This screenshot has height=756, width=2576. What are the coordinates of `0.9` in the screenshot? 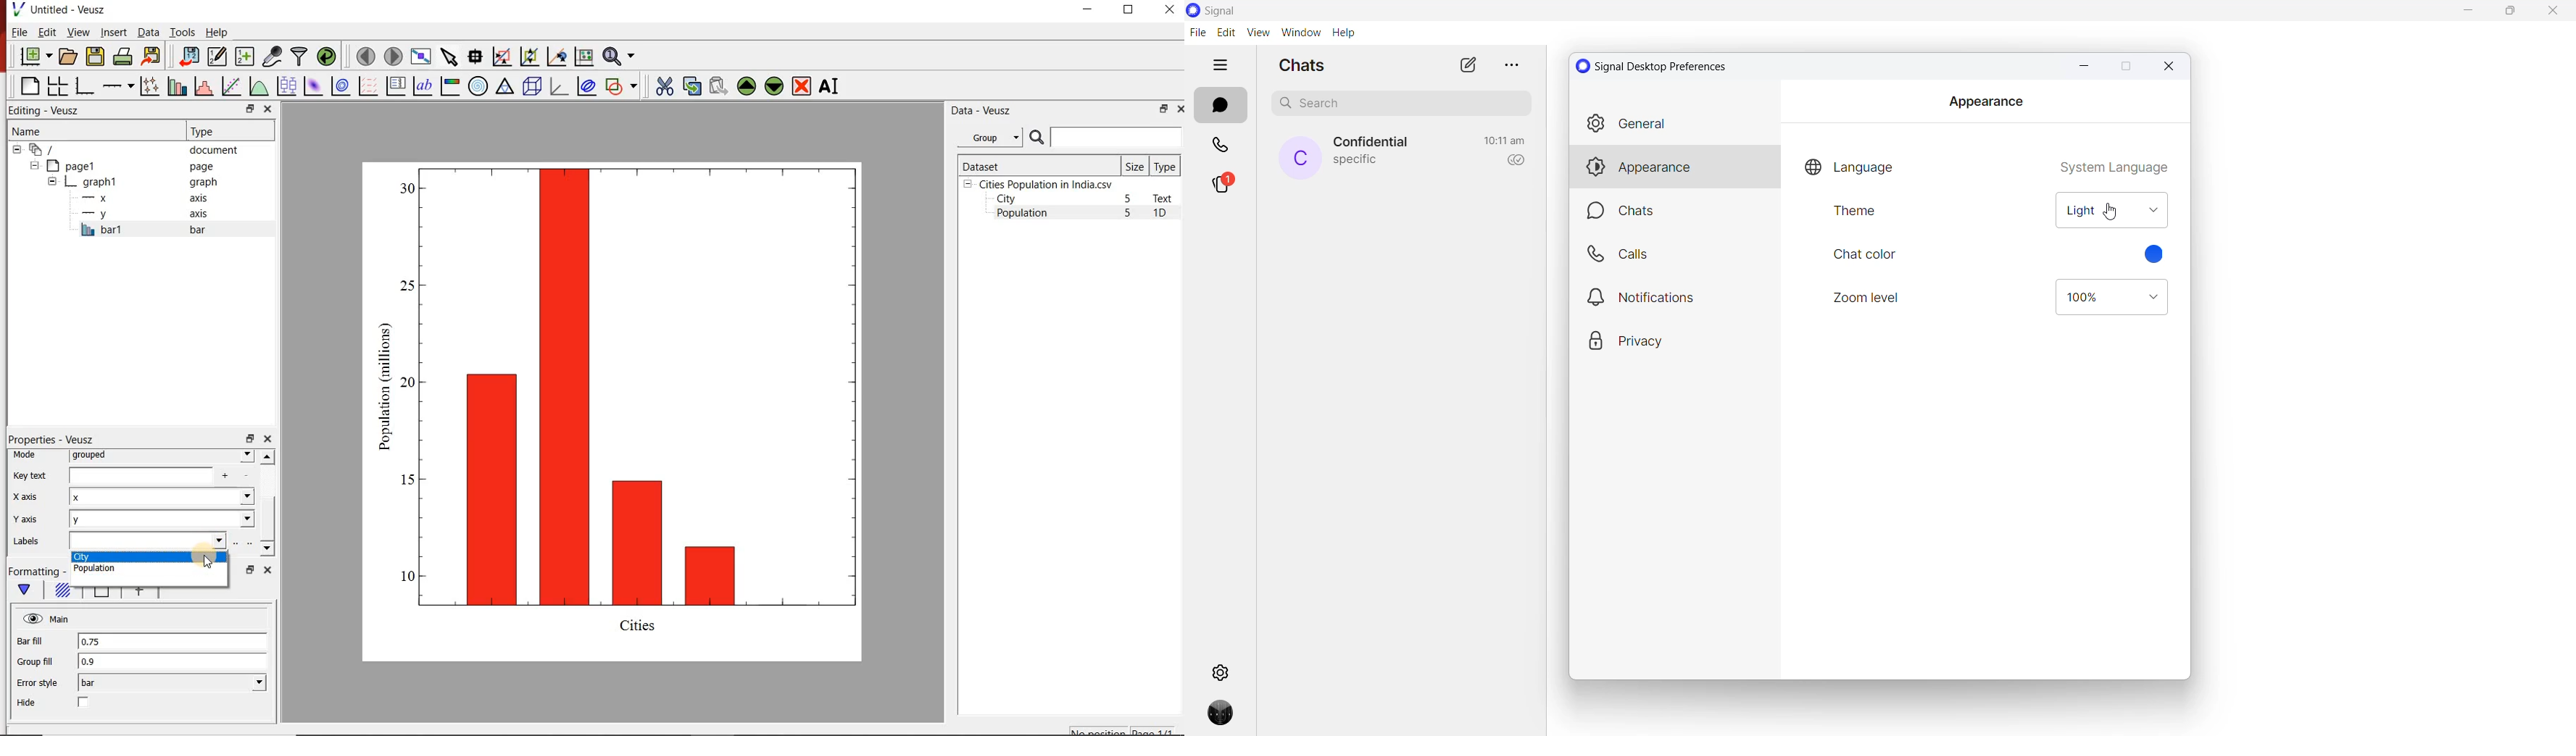 It's located at (173, 662).